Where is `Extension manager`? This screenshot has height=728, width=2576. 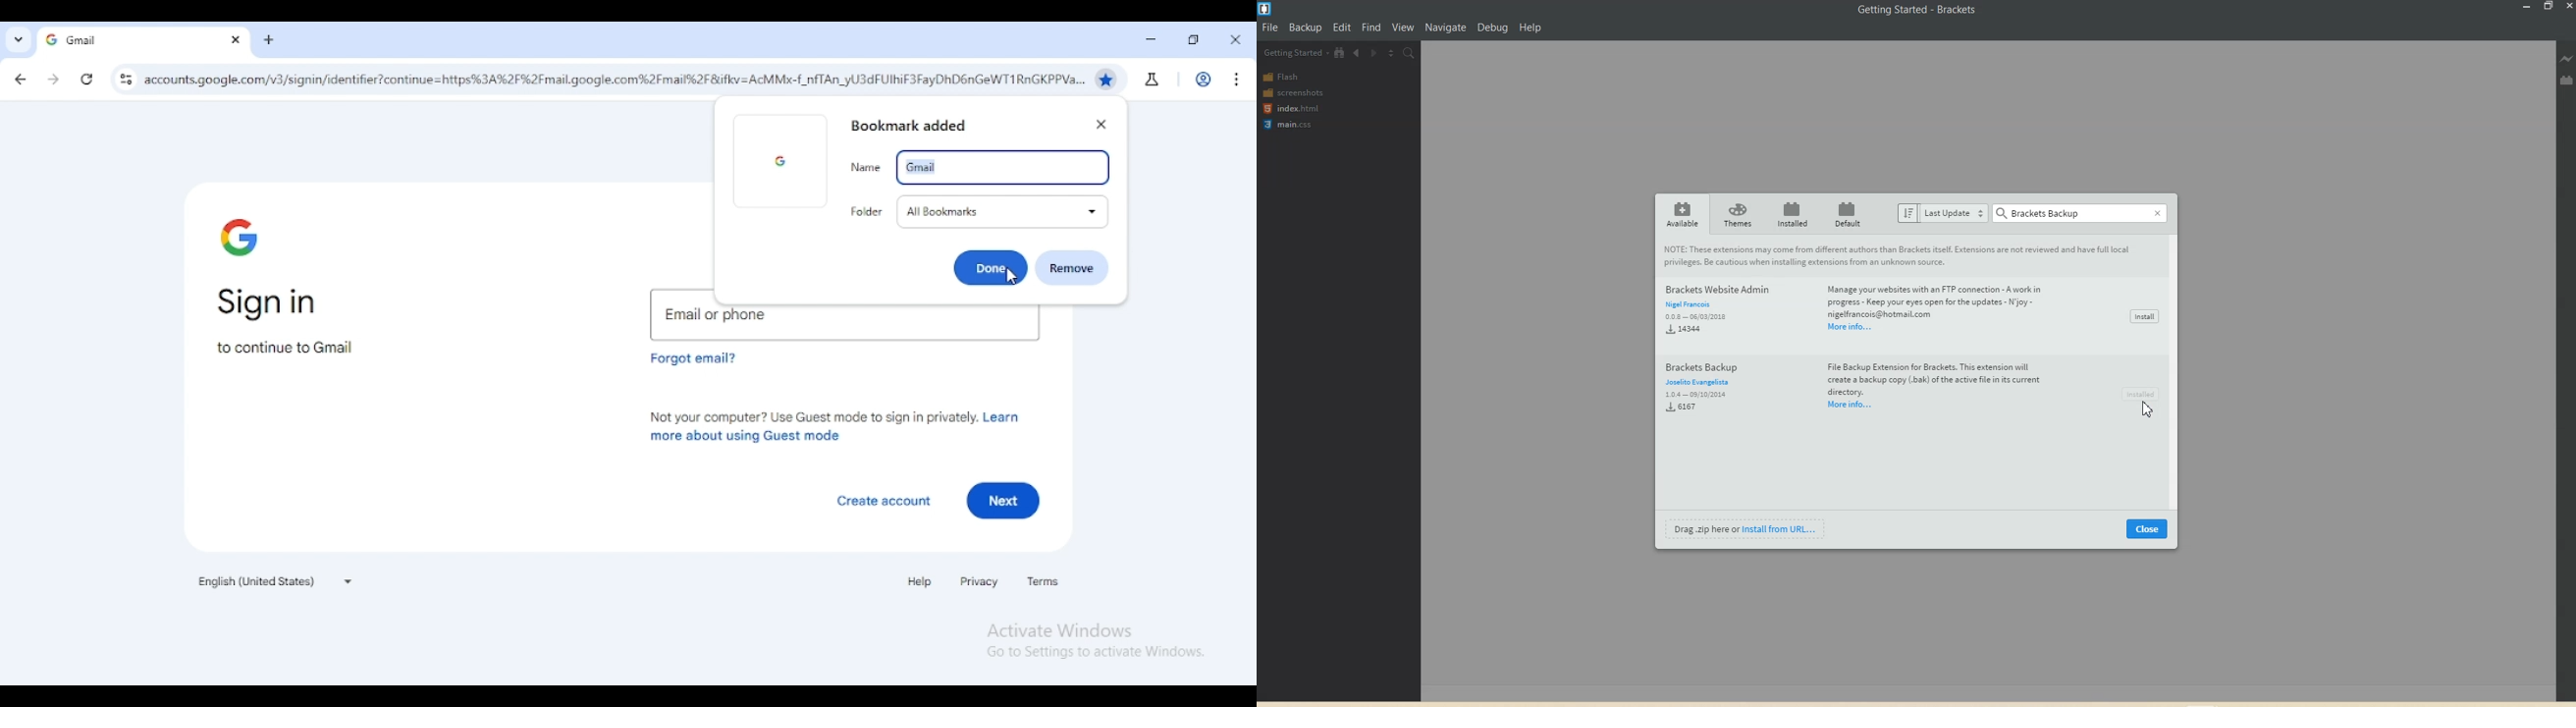 Extension manager is located at coordinates (2568, 80).